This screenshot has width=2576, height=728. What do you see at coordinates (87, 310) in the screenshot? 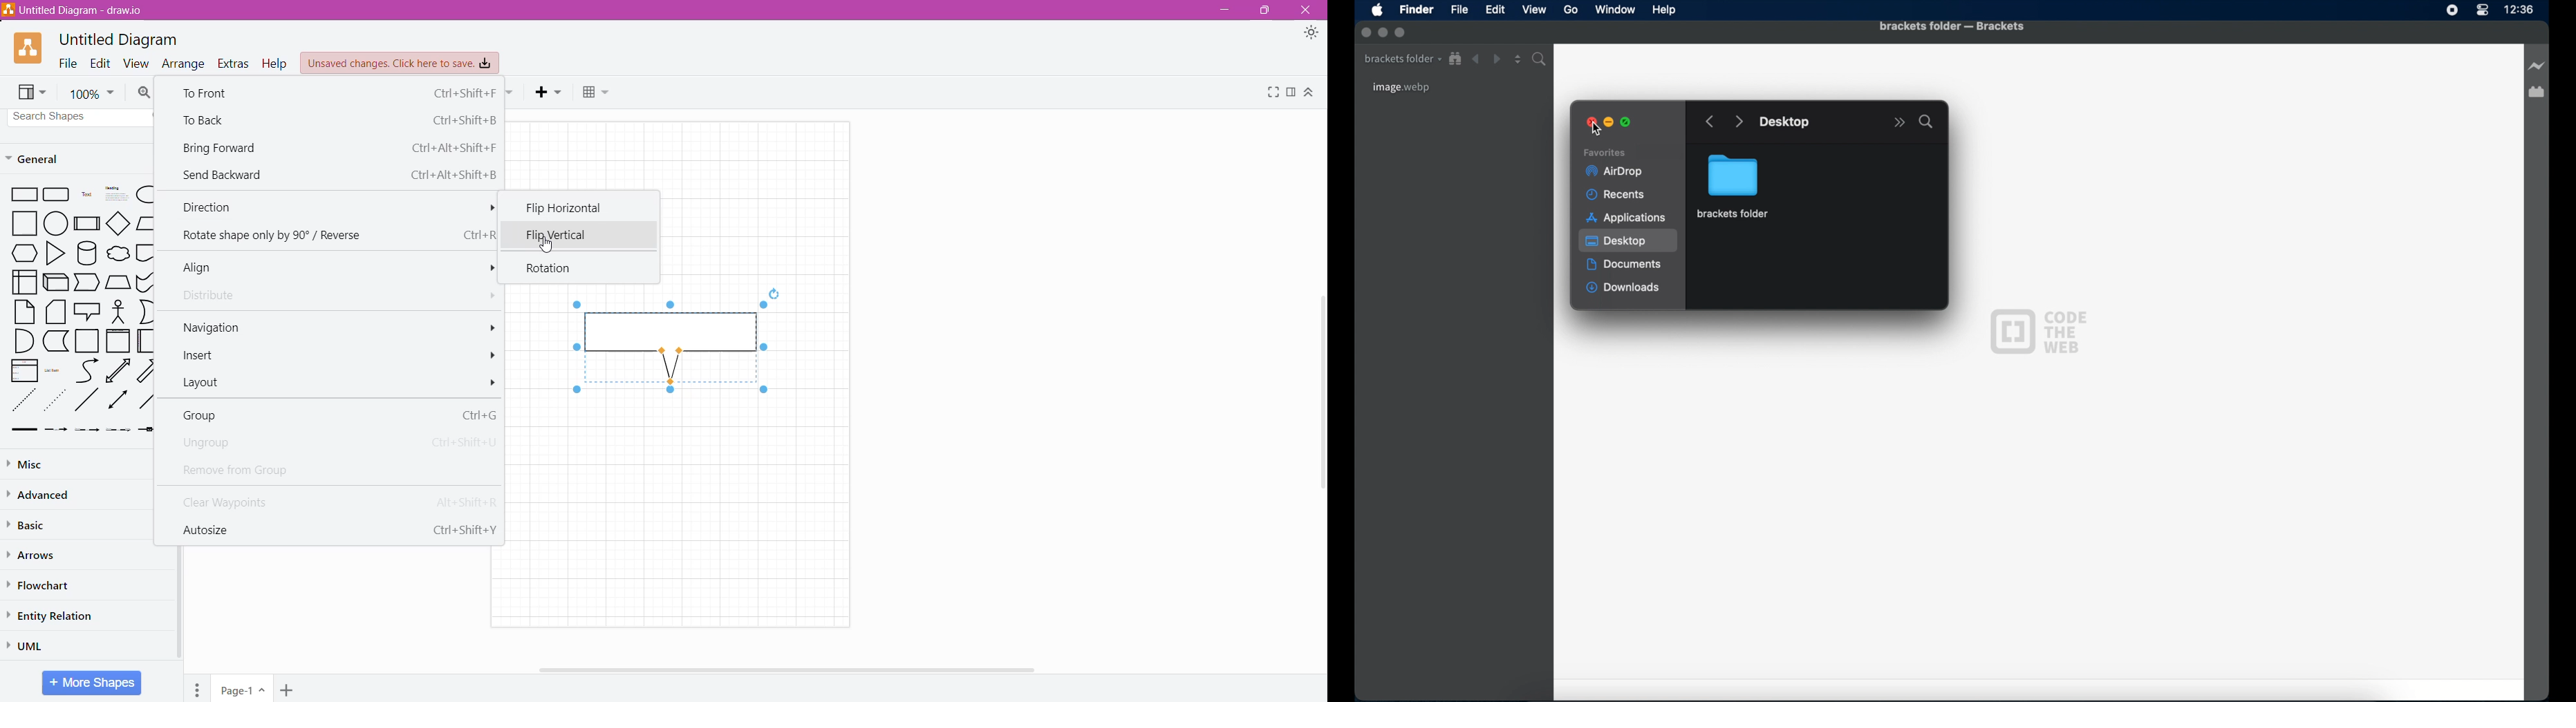
I see `Speech Bubble` at bounding box center [87, 310].